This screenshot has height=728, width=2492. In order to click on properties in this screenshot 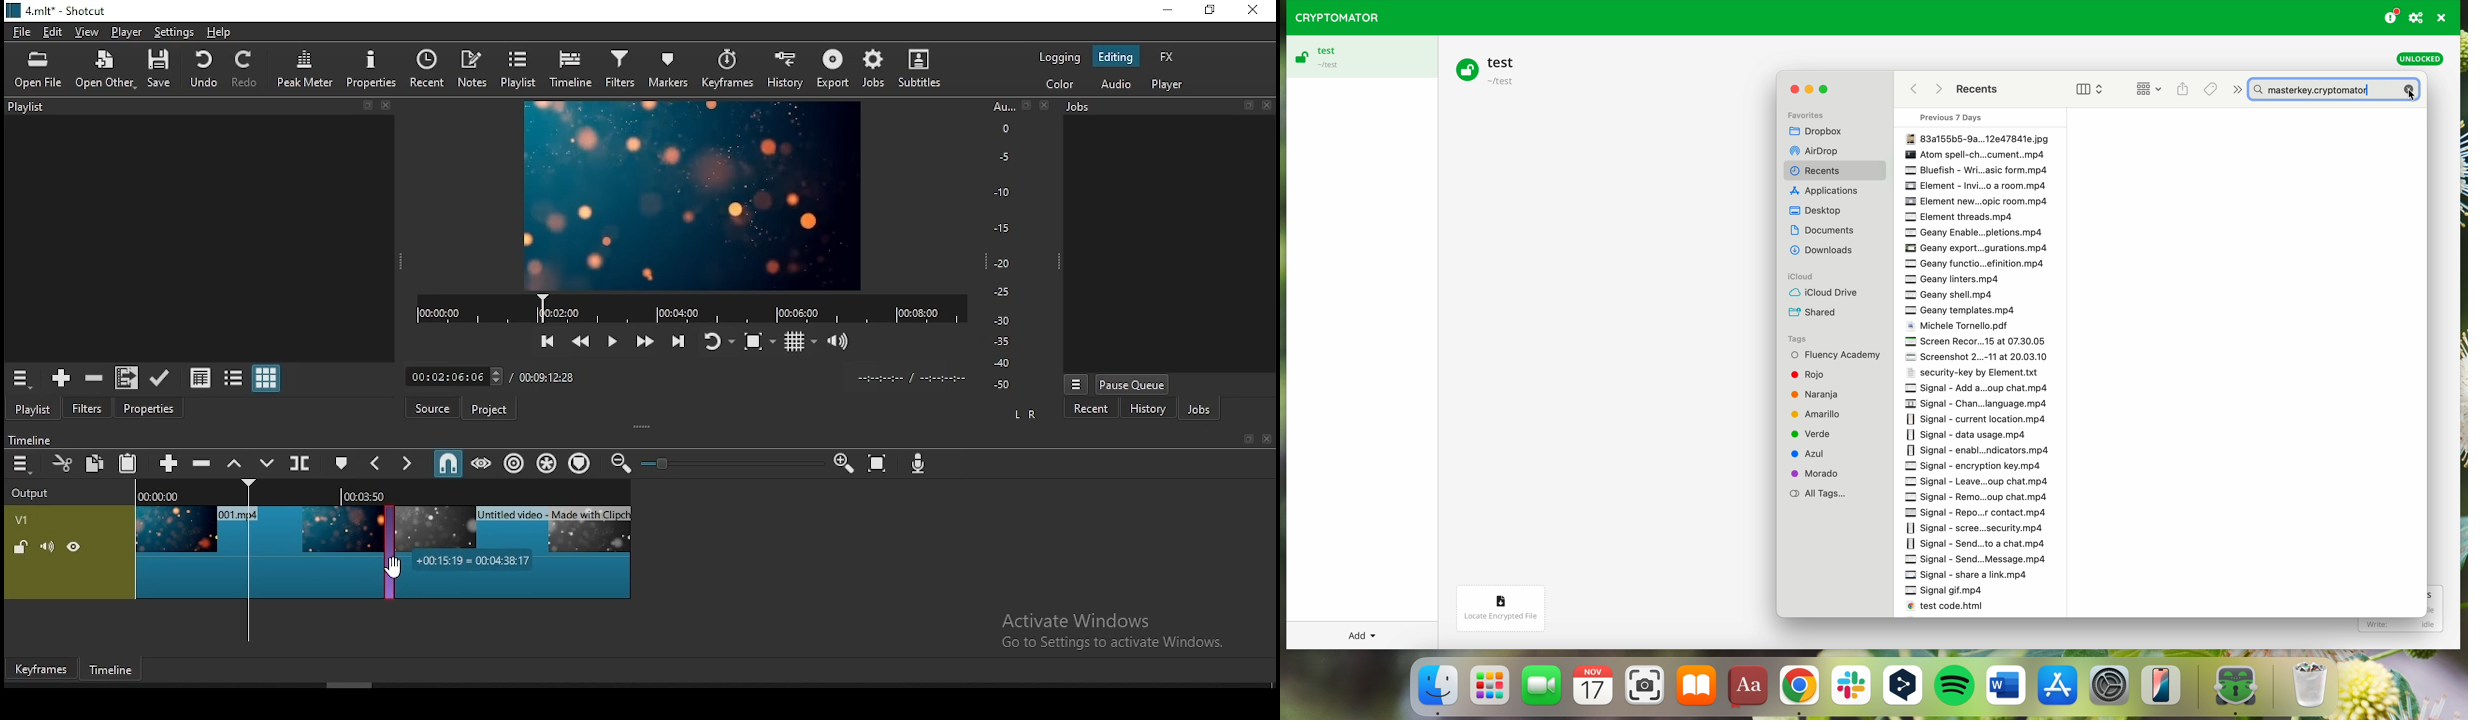, I will do `click(149, 407)`.